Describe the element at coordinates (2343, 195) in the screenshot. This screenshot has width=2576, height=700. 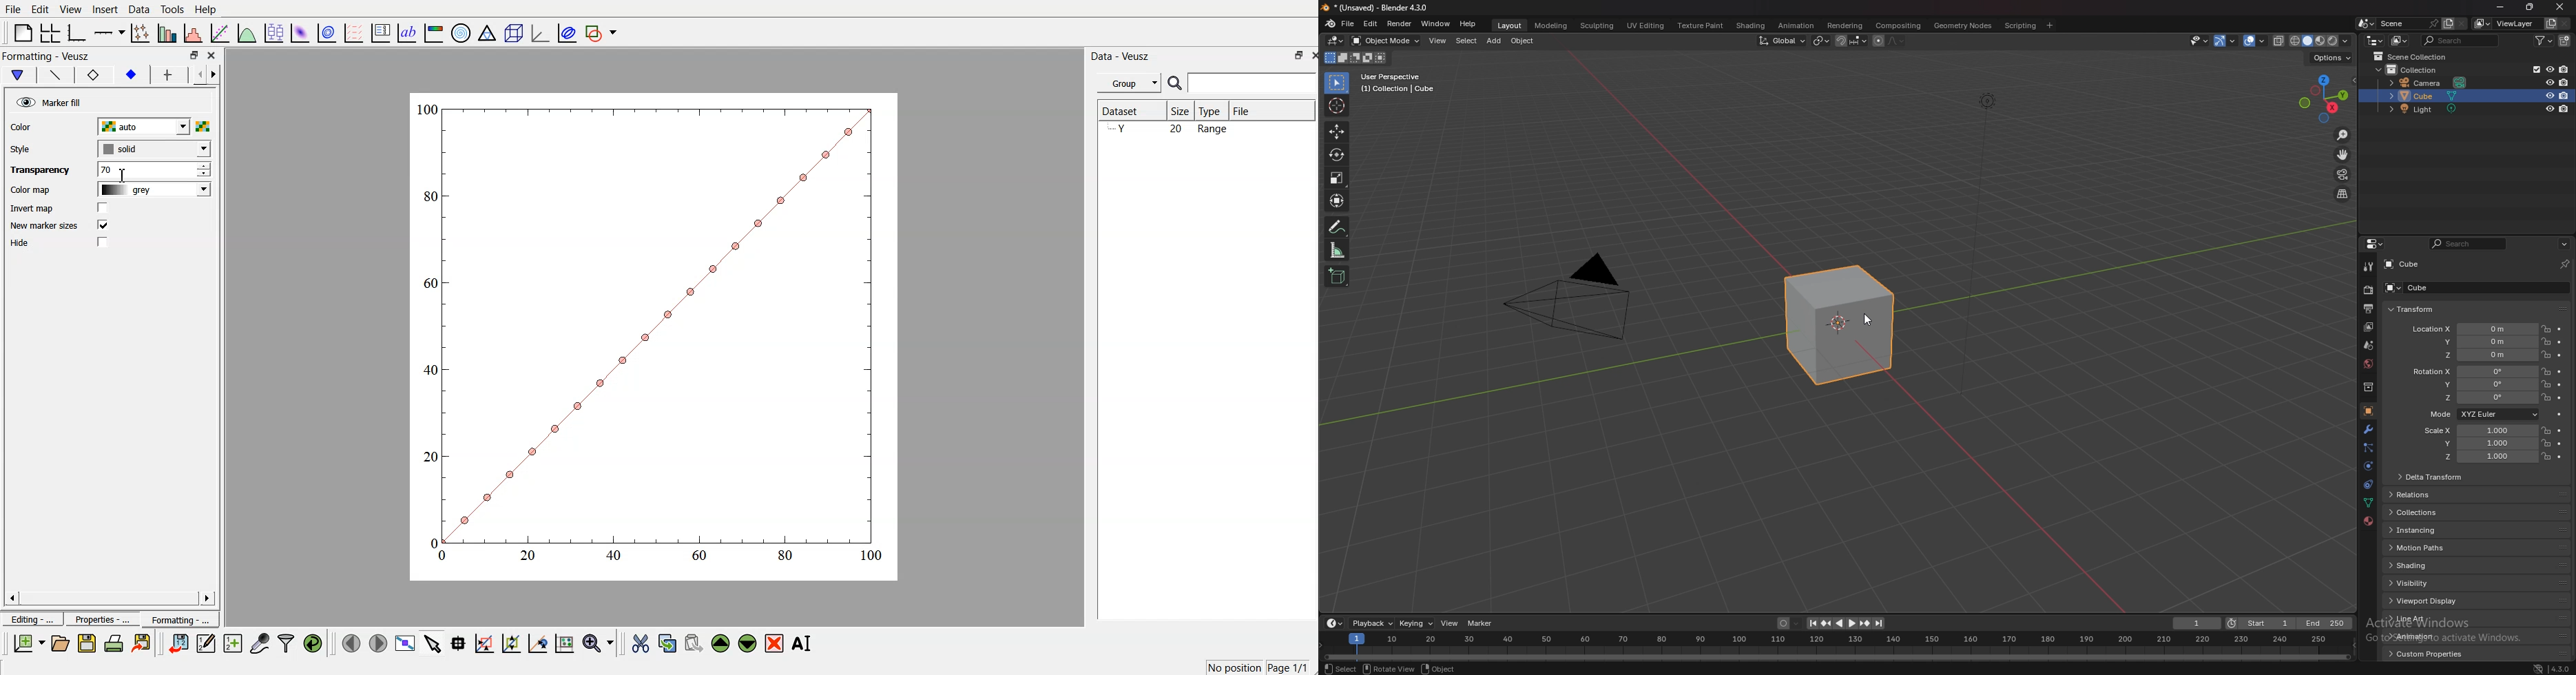
I see `switch to perspective/orthographic` at that location.